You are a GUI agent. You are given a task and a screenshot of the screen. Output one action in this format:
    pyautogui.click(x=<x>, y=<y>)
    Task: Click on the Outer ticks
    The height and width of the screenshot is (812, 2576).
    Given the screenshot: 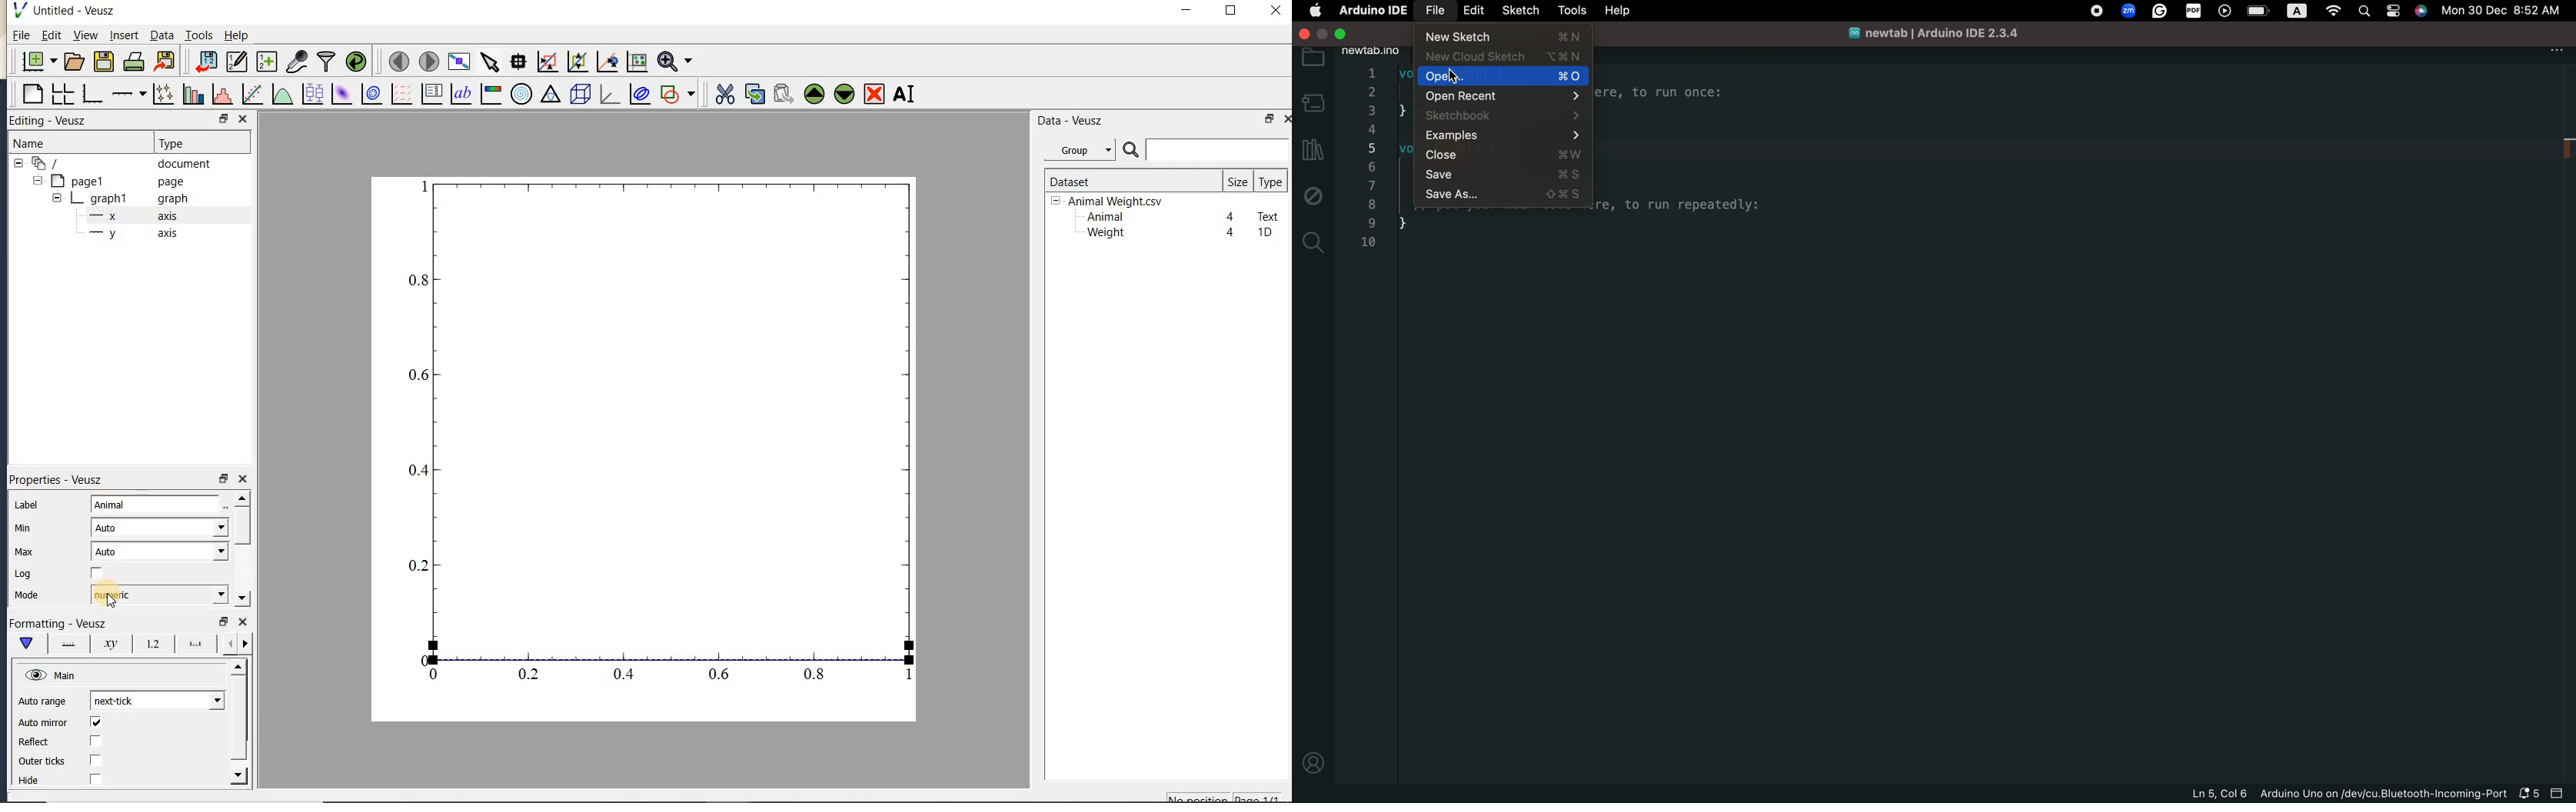 What is the action you would take?
    pyautogui.click(x=44, y=761)
    